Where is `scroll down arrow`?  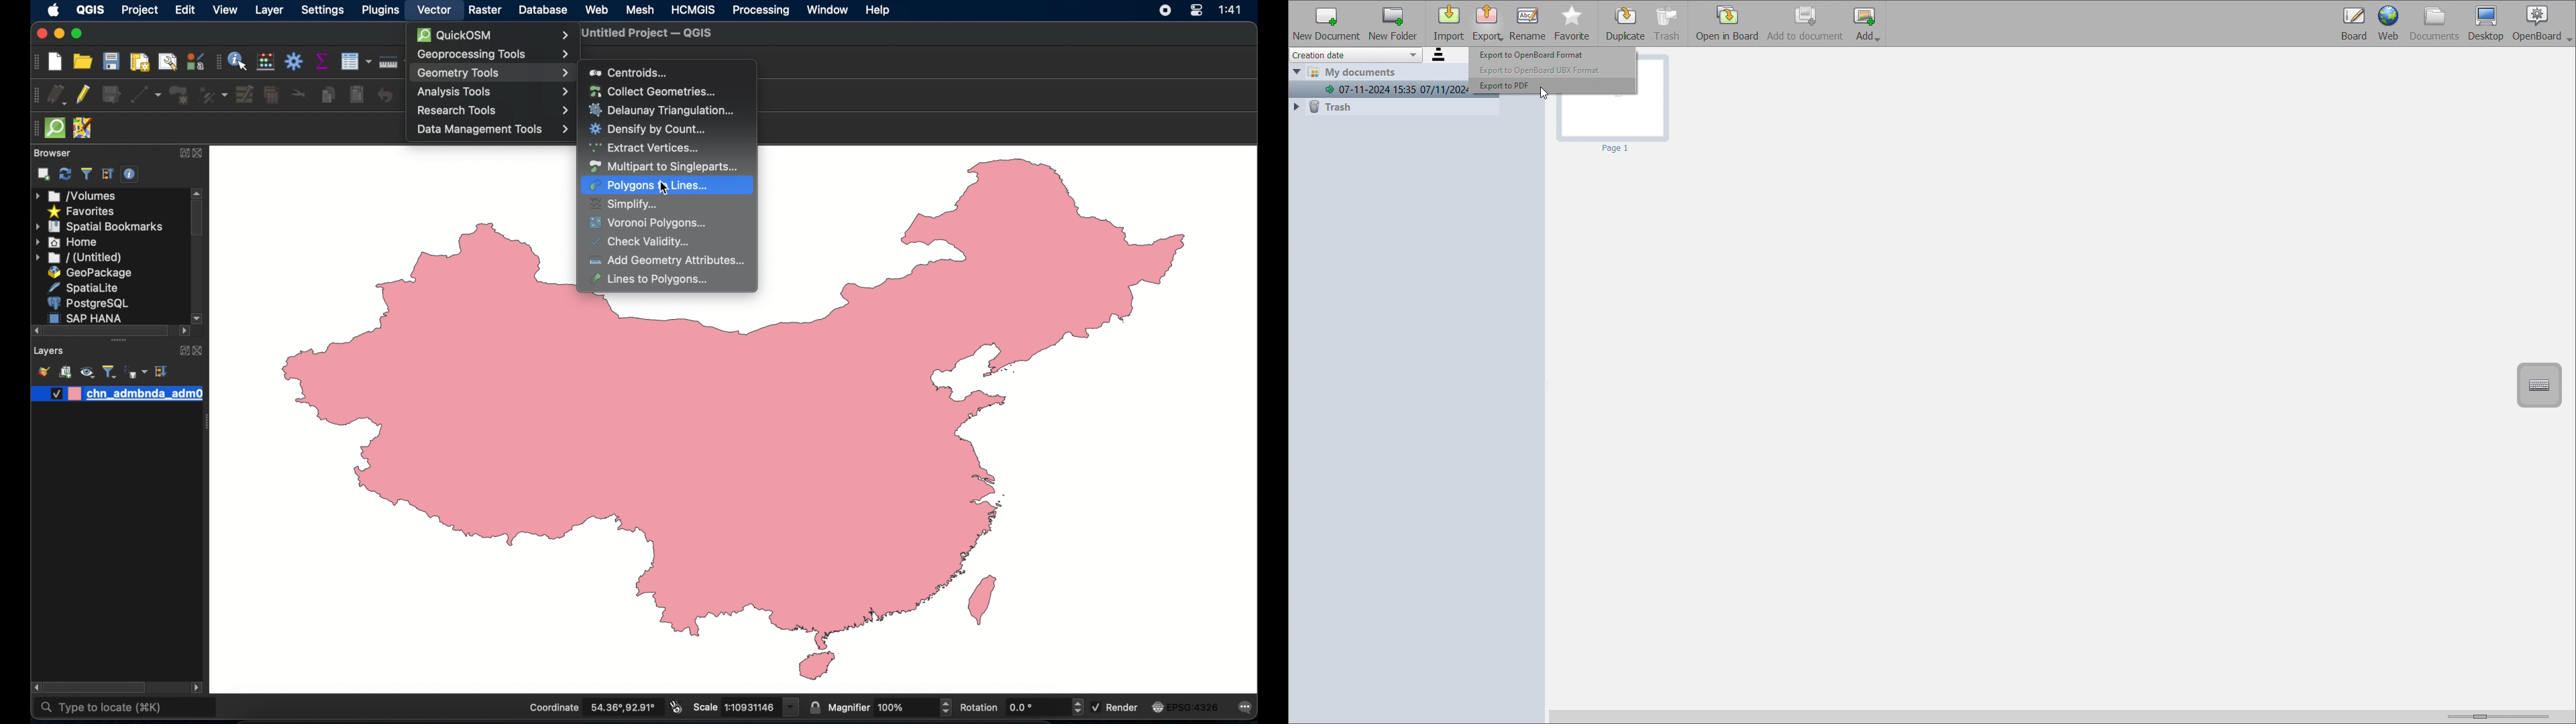
scroll down arrow is located at coordinates (199, 317).